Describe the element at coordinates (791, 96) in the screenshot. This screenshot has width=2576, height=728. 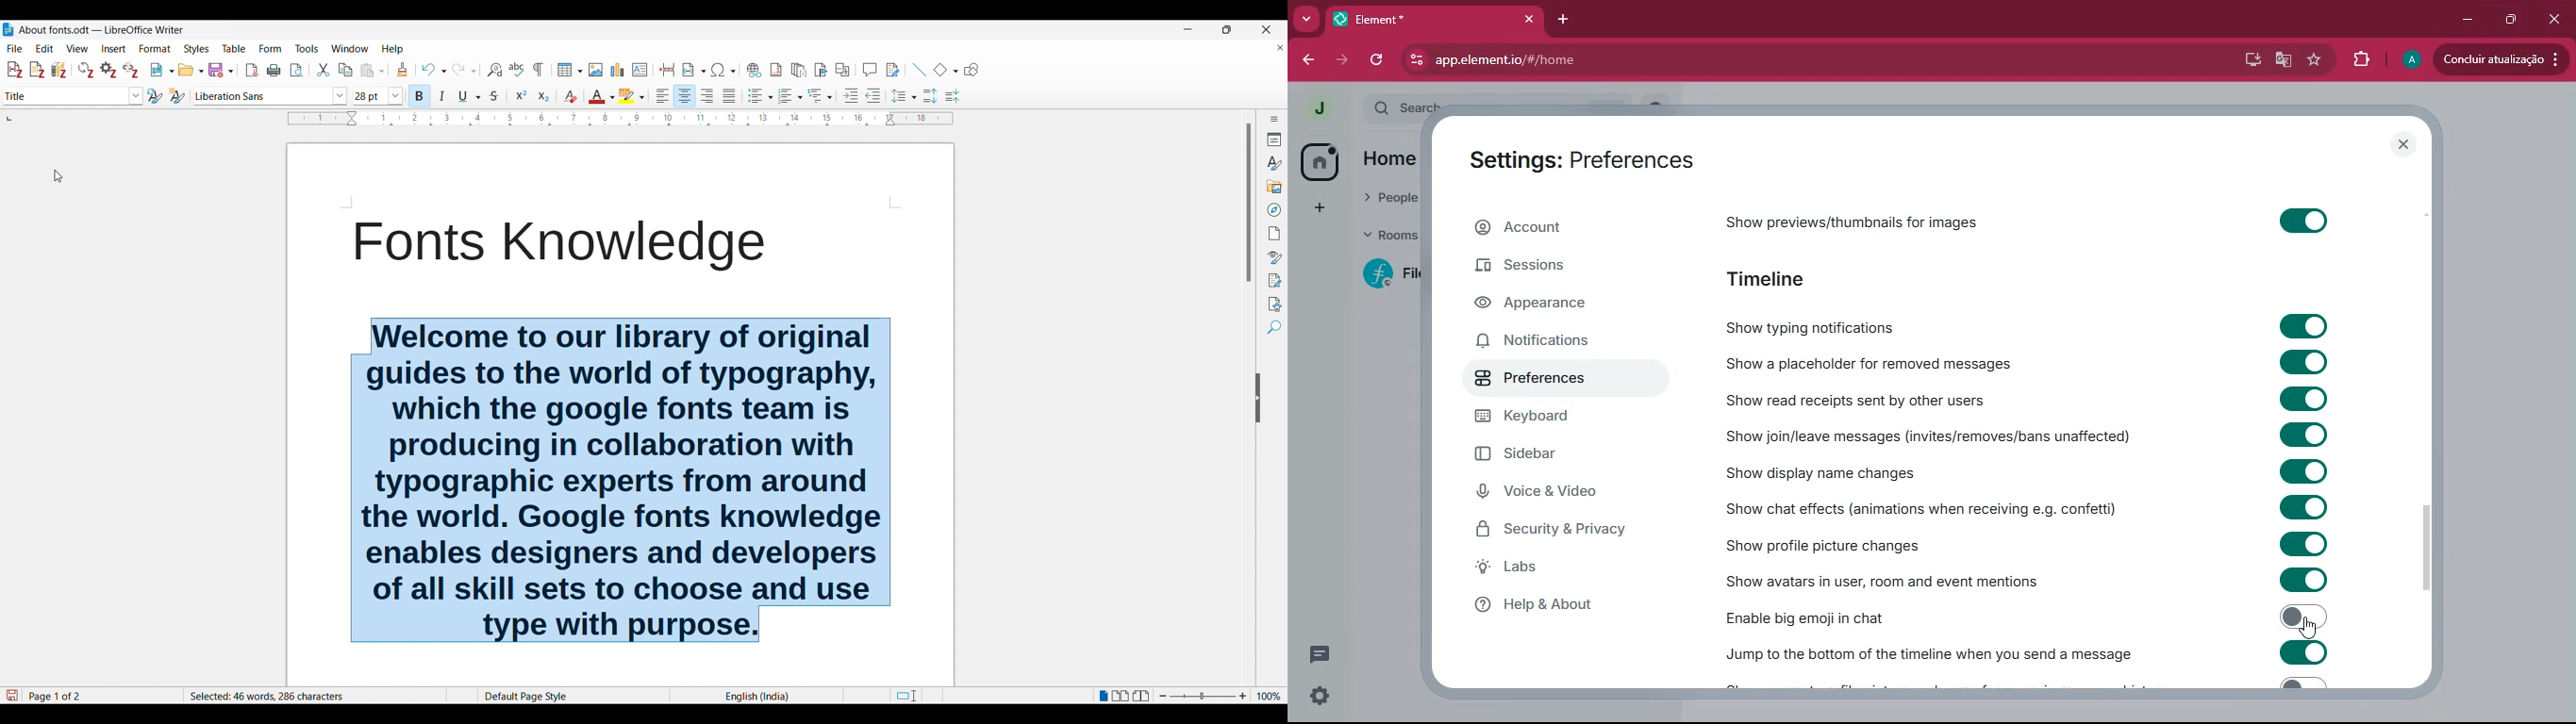
I see `Toggle ordered list` at that location.